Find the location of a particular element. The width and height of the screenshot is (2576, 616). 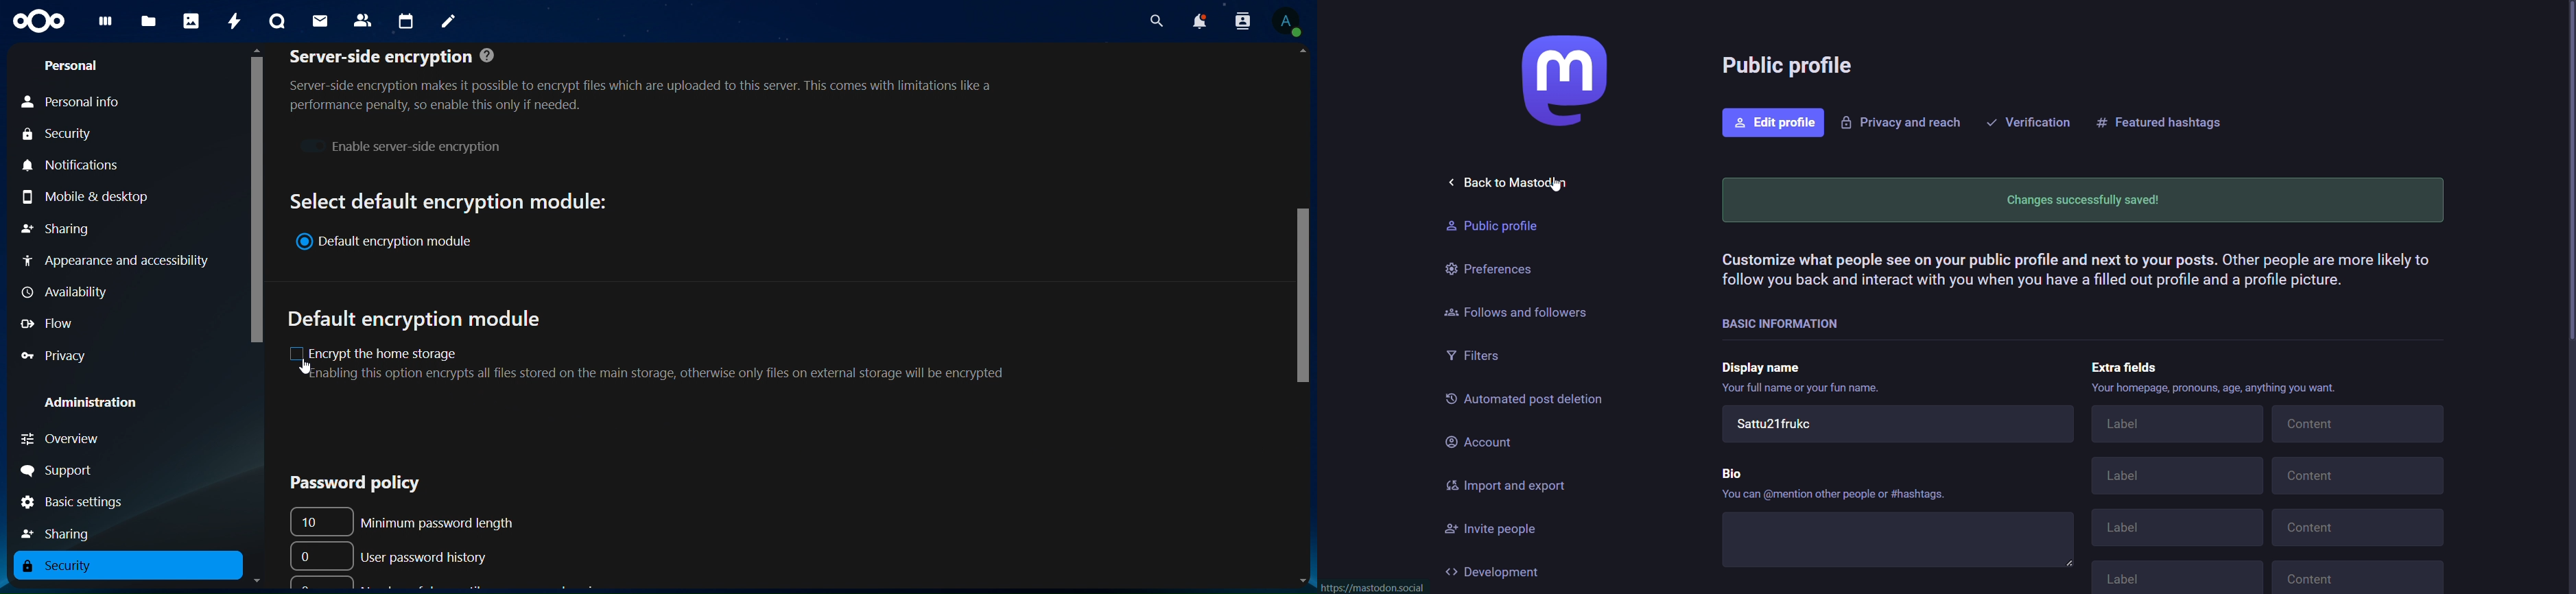

calendar is located at coordinates (407, 22).